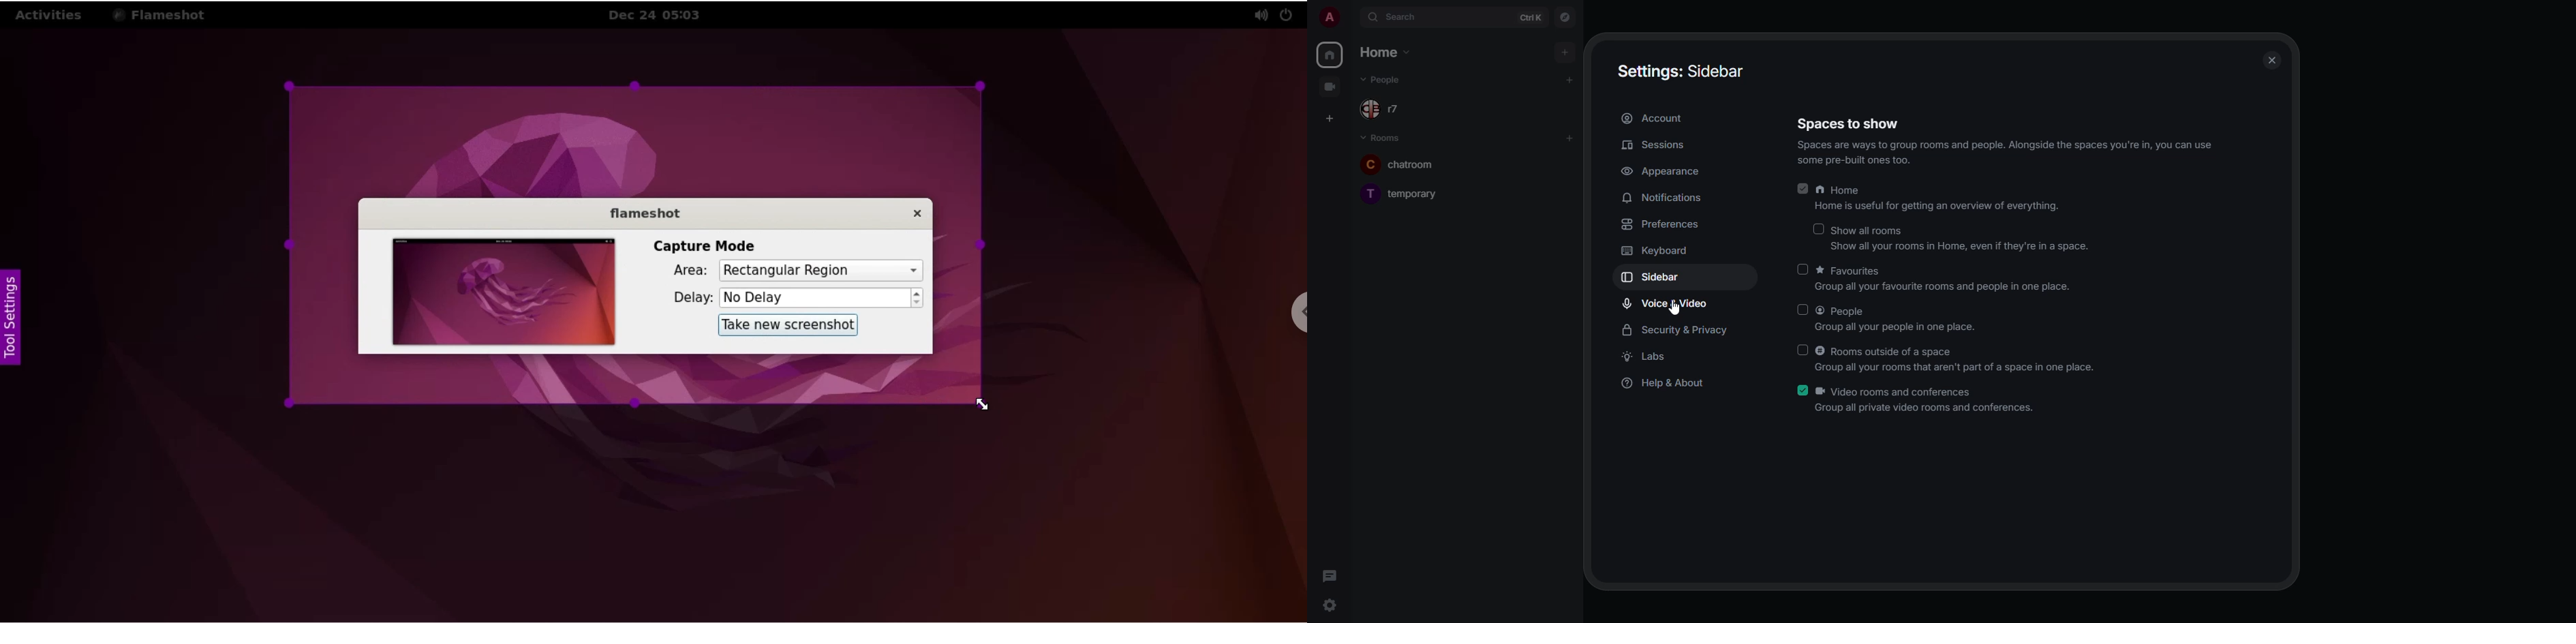  Describe the element at coordinates (1947, 287) in the screenshot. I see `group all you favorite rooms and people in one place` at that location.